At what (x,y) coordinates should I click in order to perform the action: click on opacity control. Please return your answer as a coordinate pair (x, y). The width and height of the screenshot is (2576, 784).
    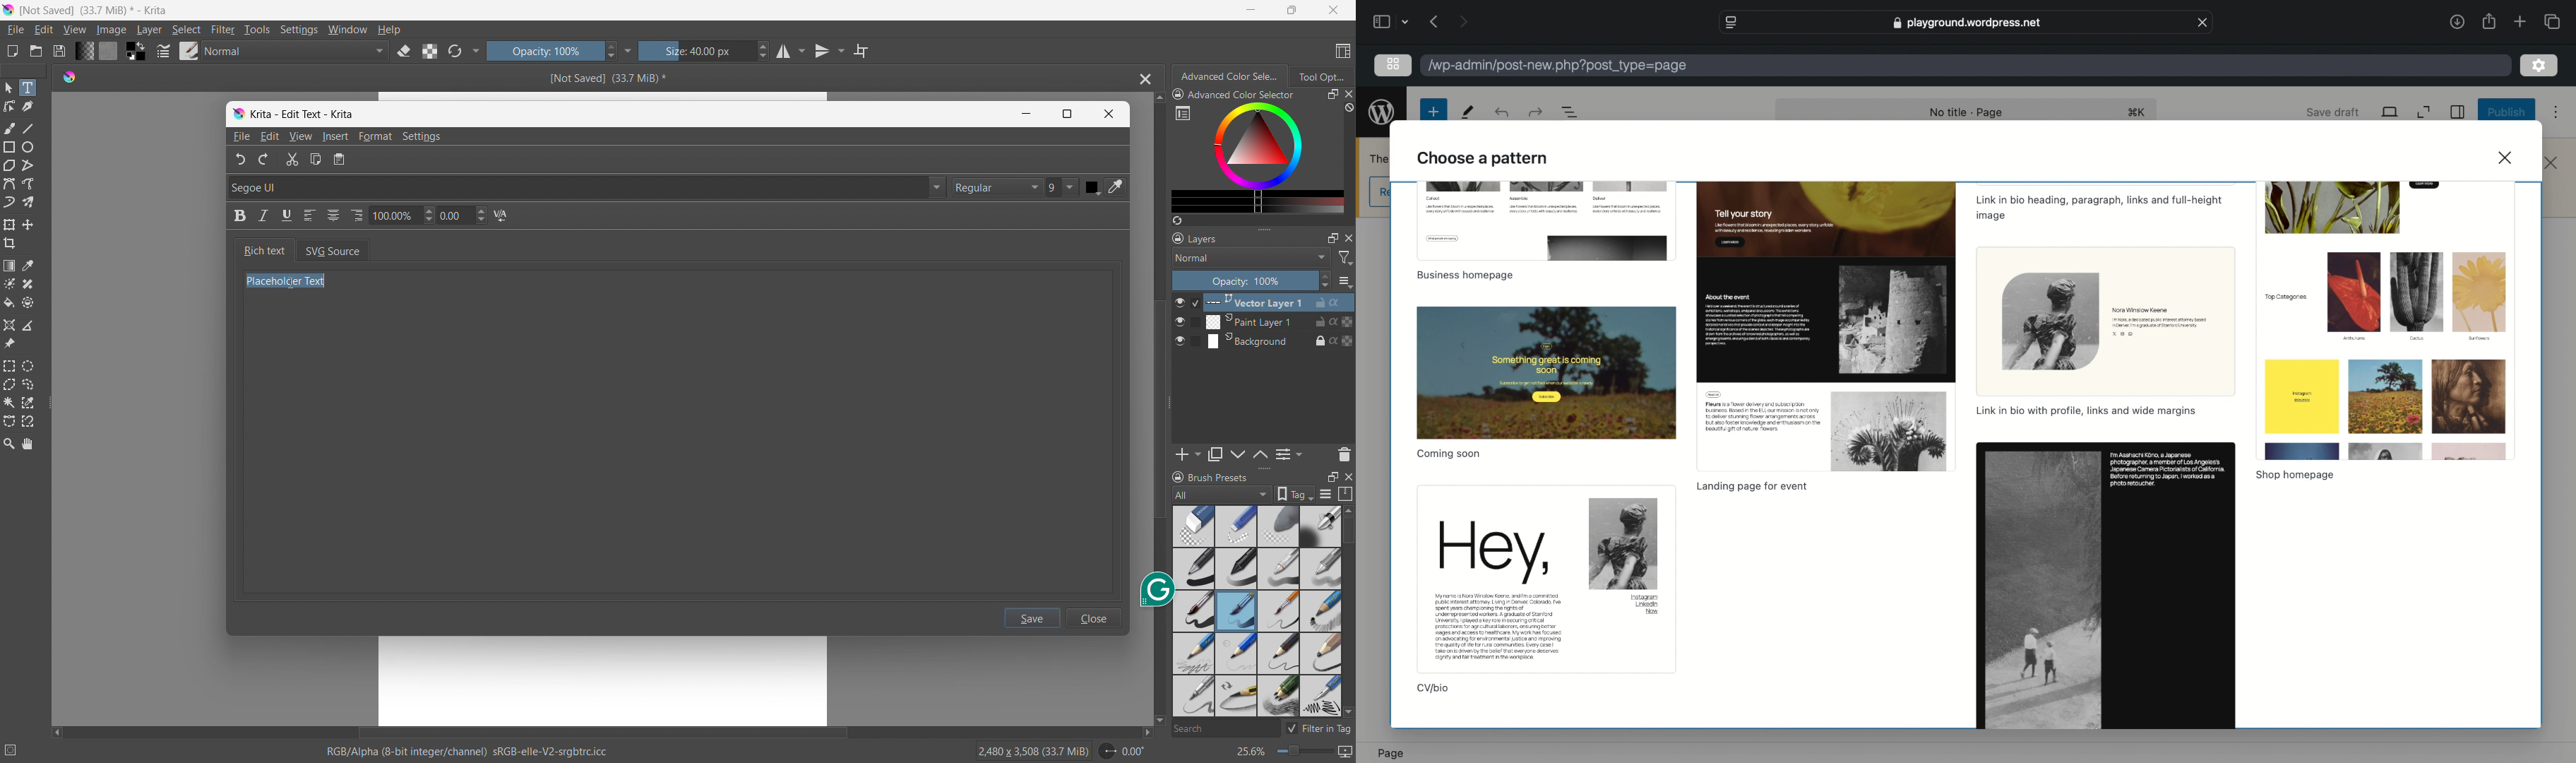
    Looking at the image, I should click on (1251, 280).